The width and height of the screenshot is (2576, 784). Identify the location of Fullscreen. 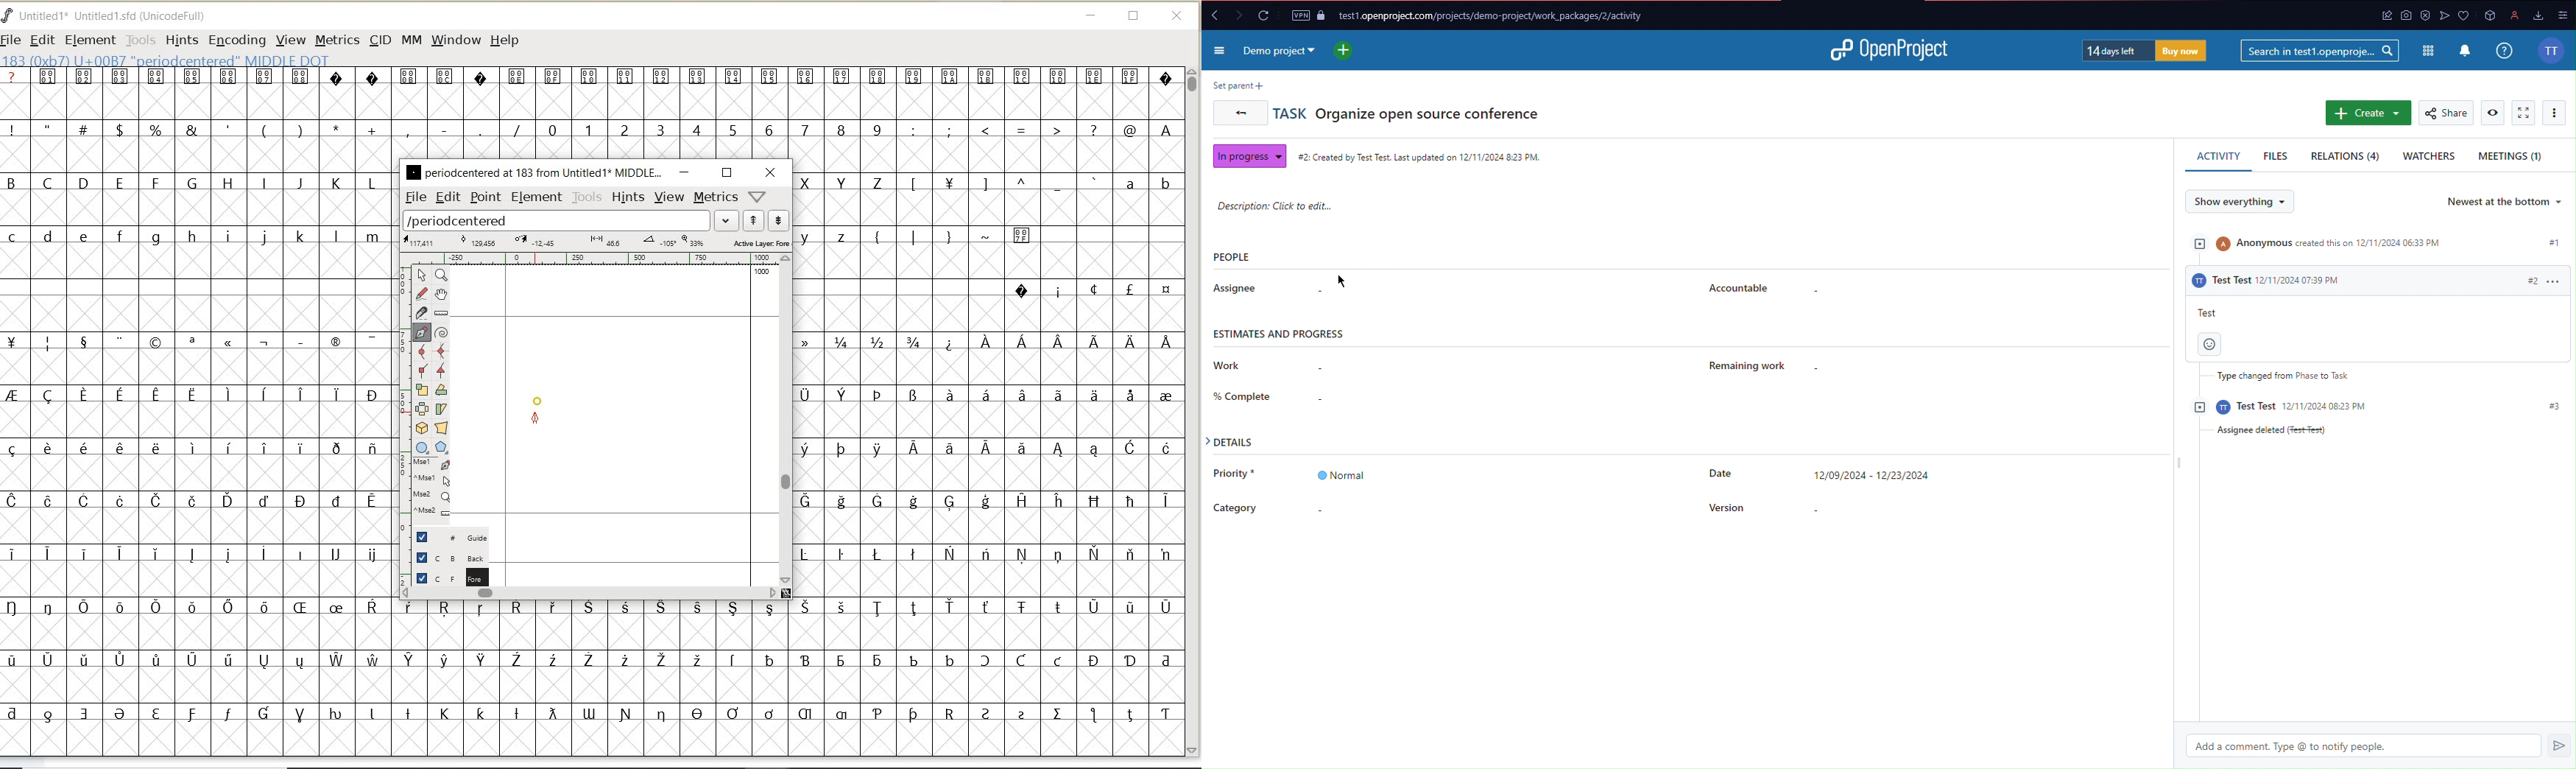
(2524, 113).